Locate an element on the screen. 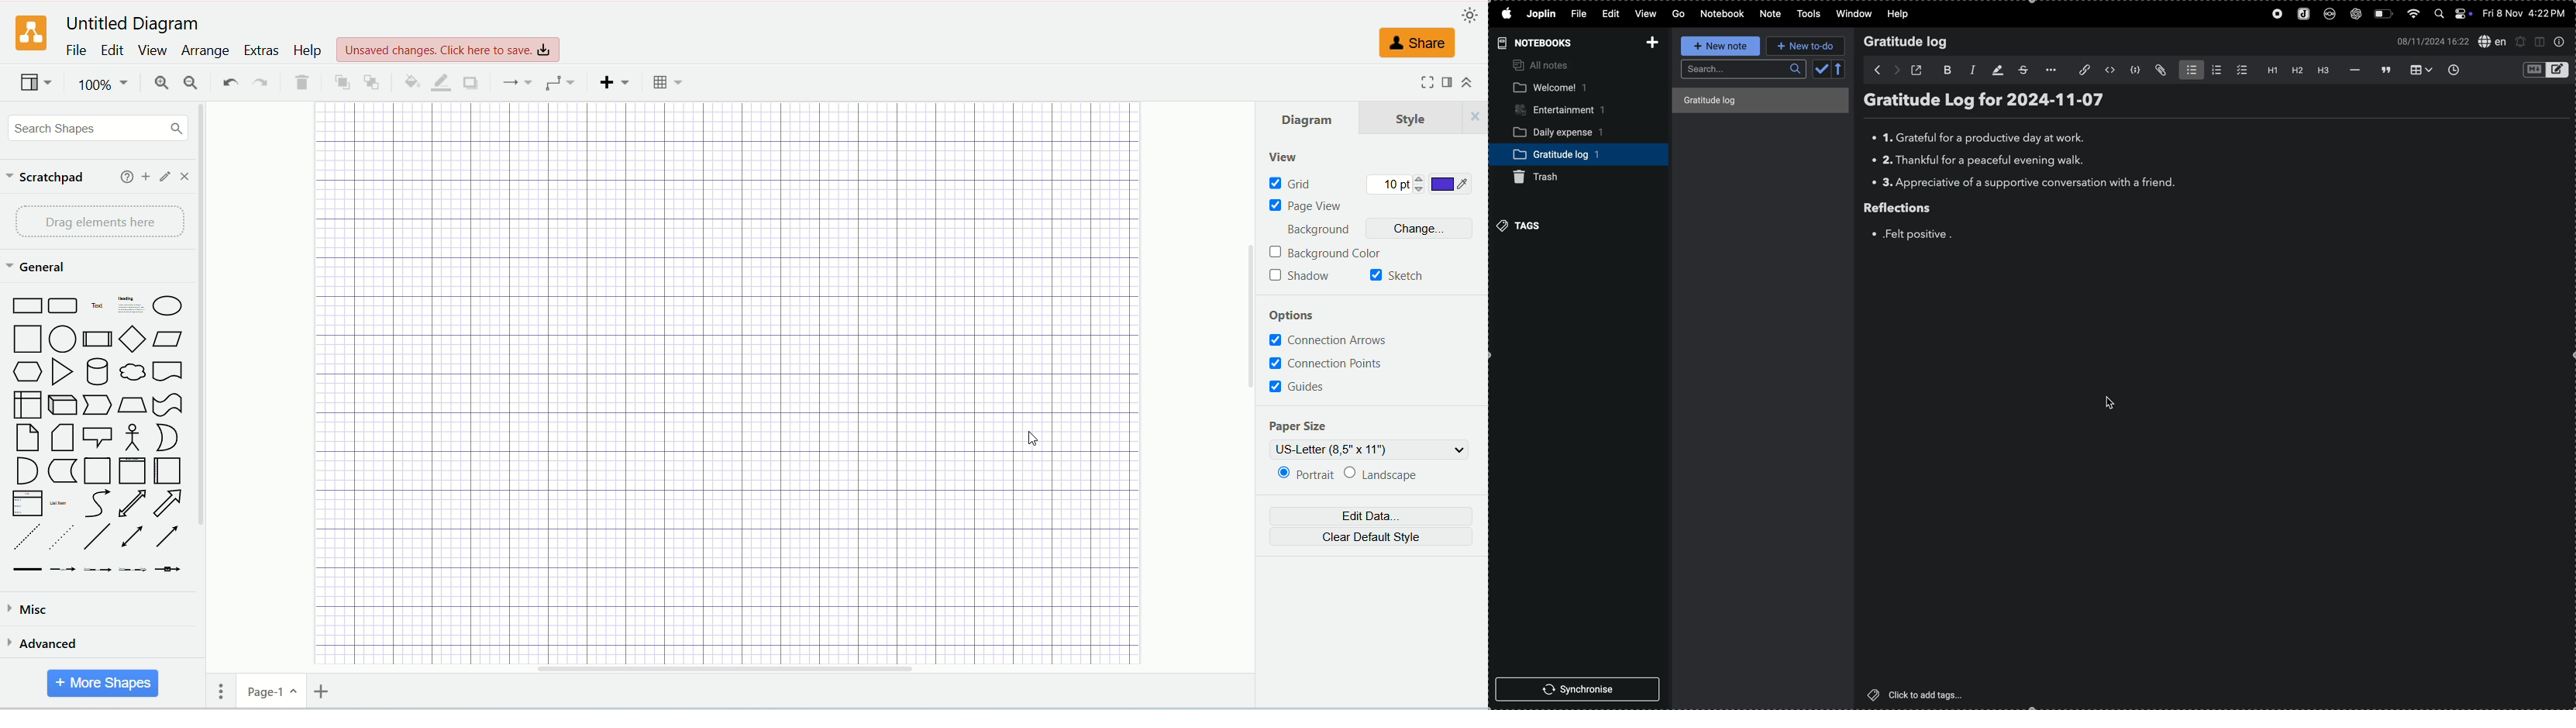 The width and height of the screenshot is (2576, 728). heading 3 is located at coordinates (2321, 72).